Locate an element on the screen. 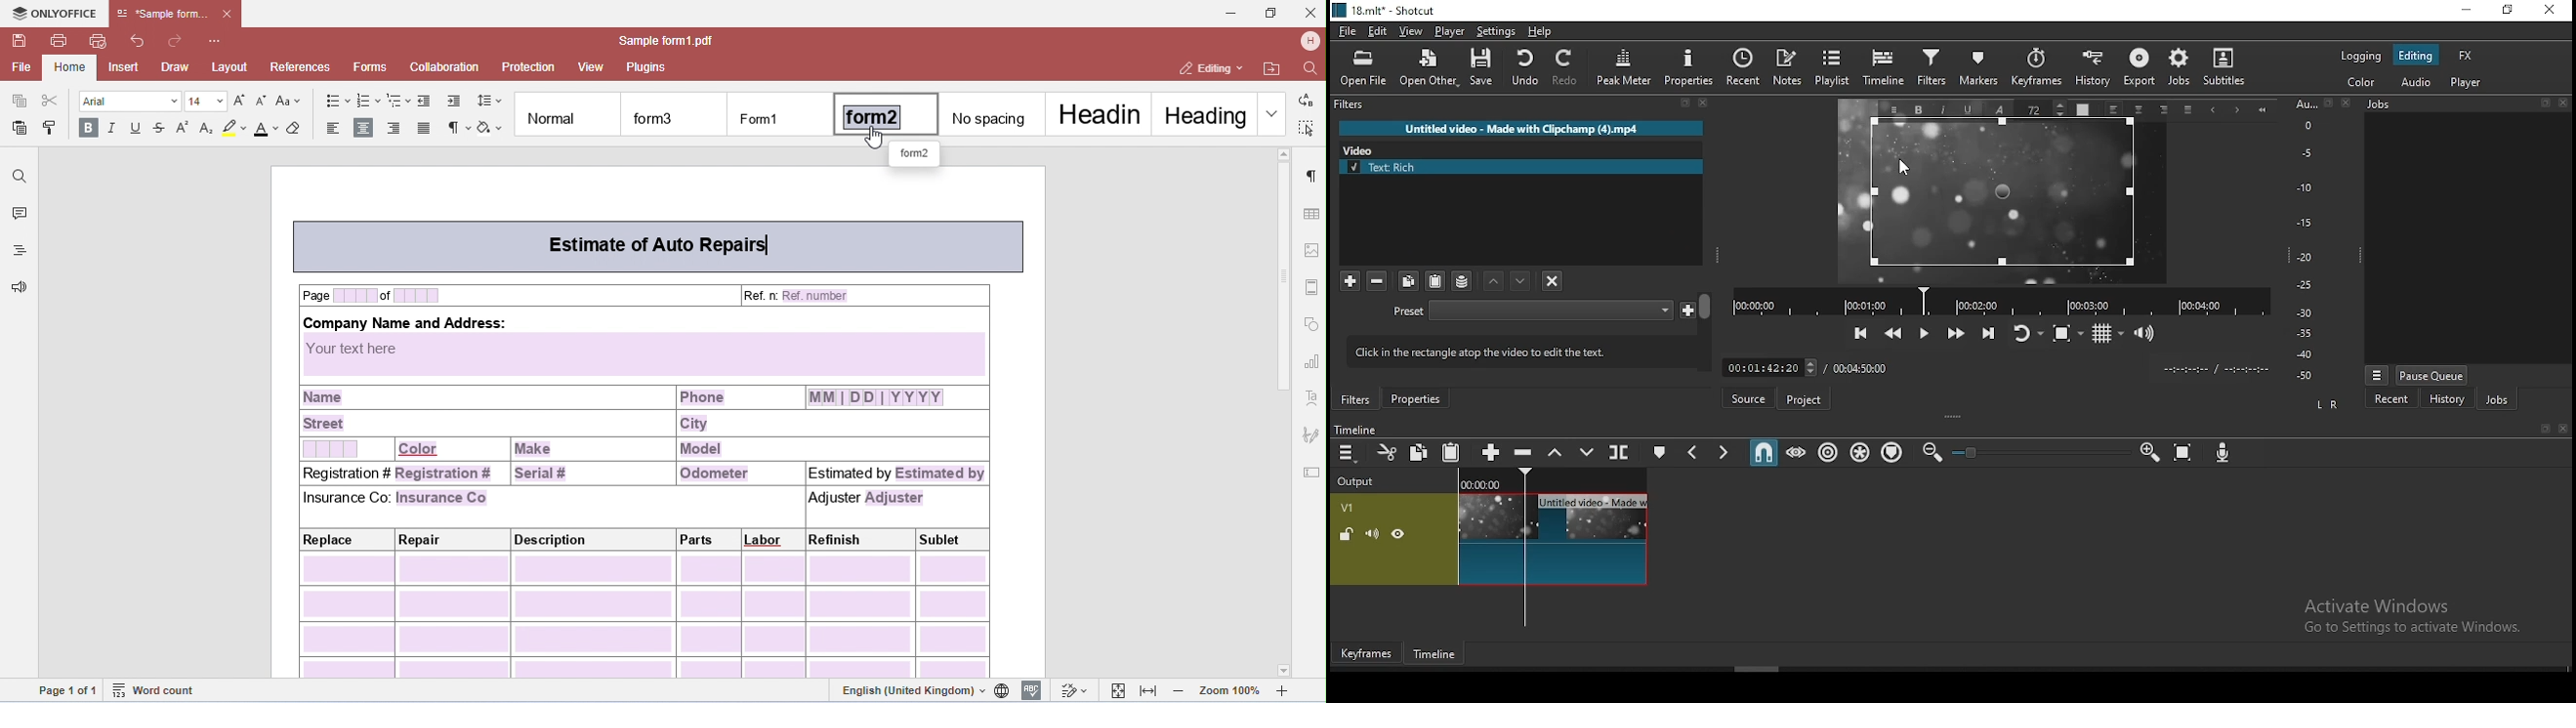 This screenshot has width=2576, height=728. L R is located at coordinates (2328, 405).